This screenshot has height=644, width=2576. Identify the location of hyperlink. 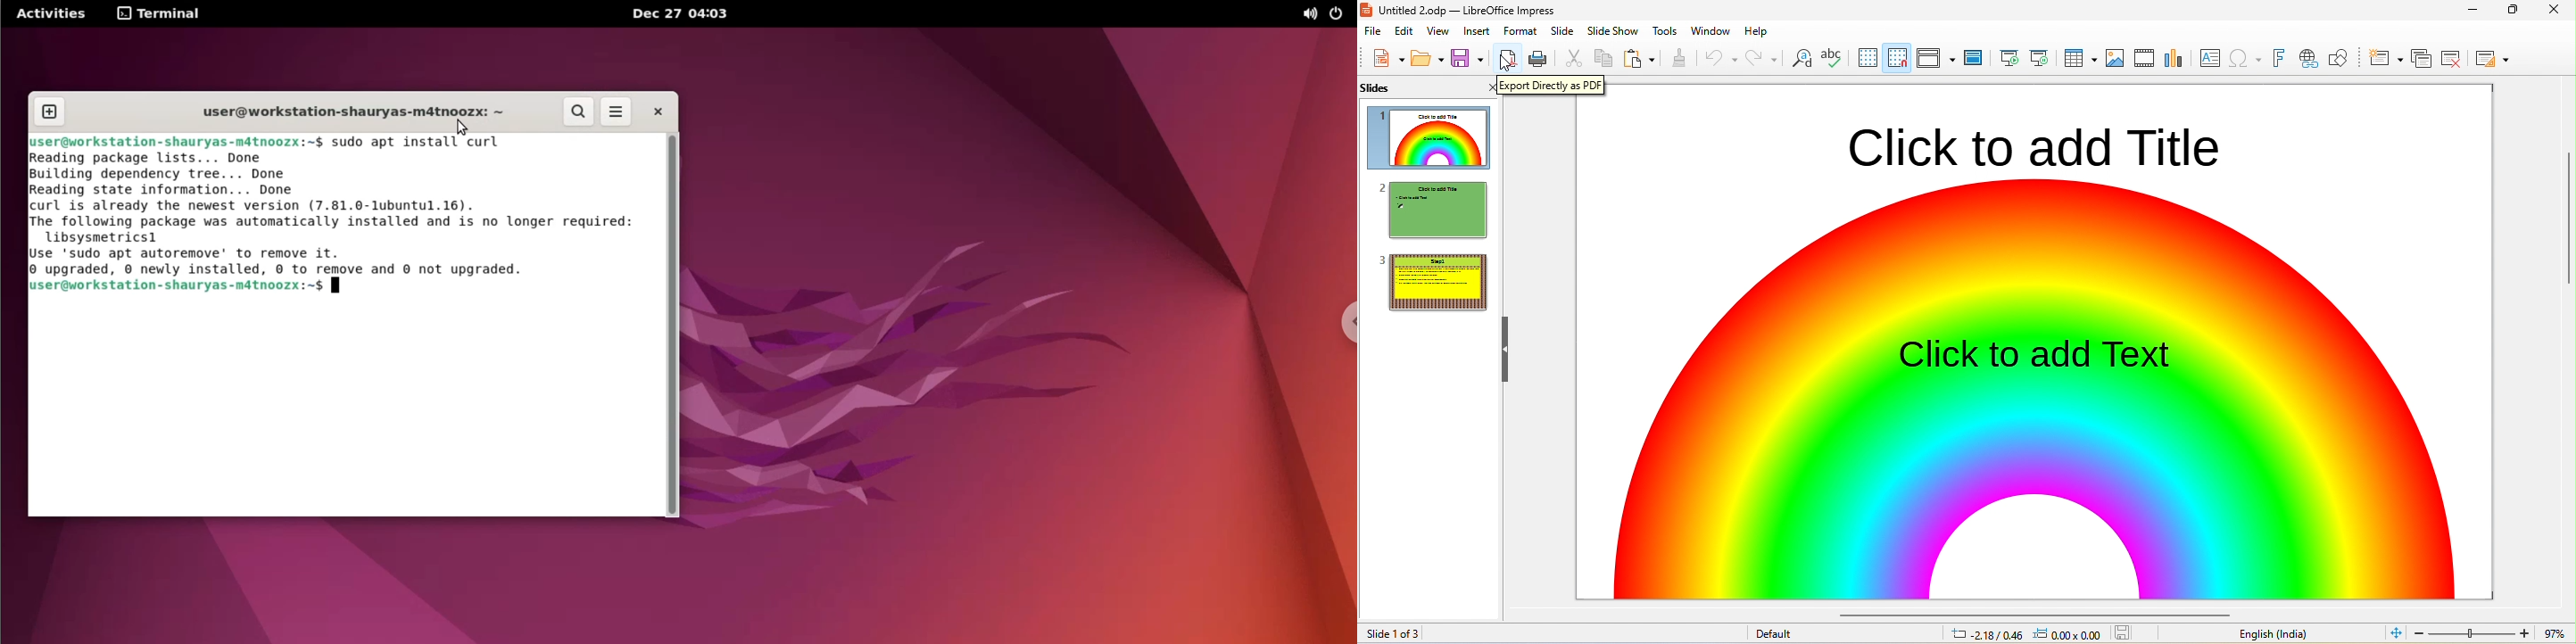
(2307, 59).